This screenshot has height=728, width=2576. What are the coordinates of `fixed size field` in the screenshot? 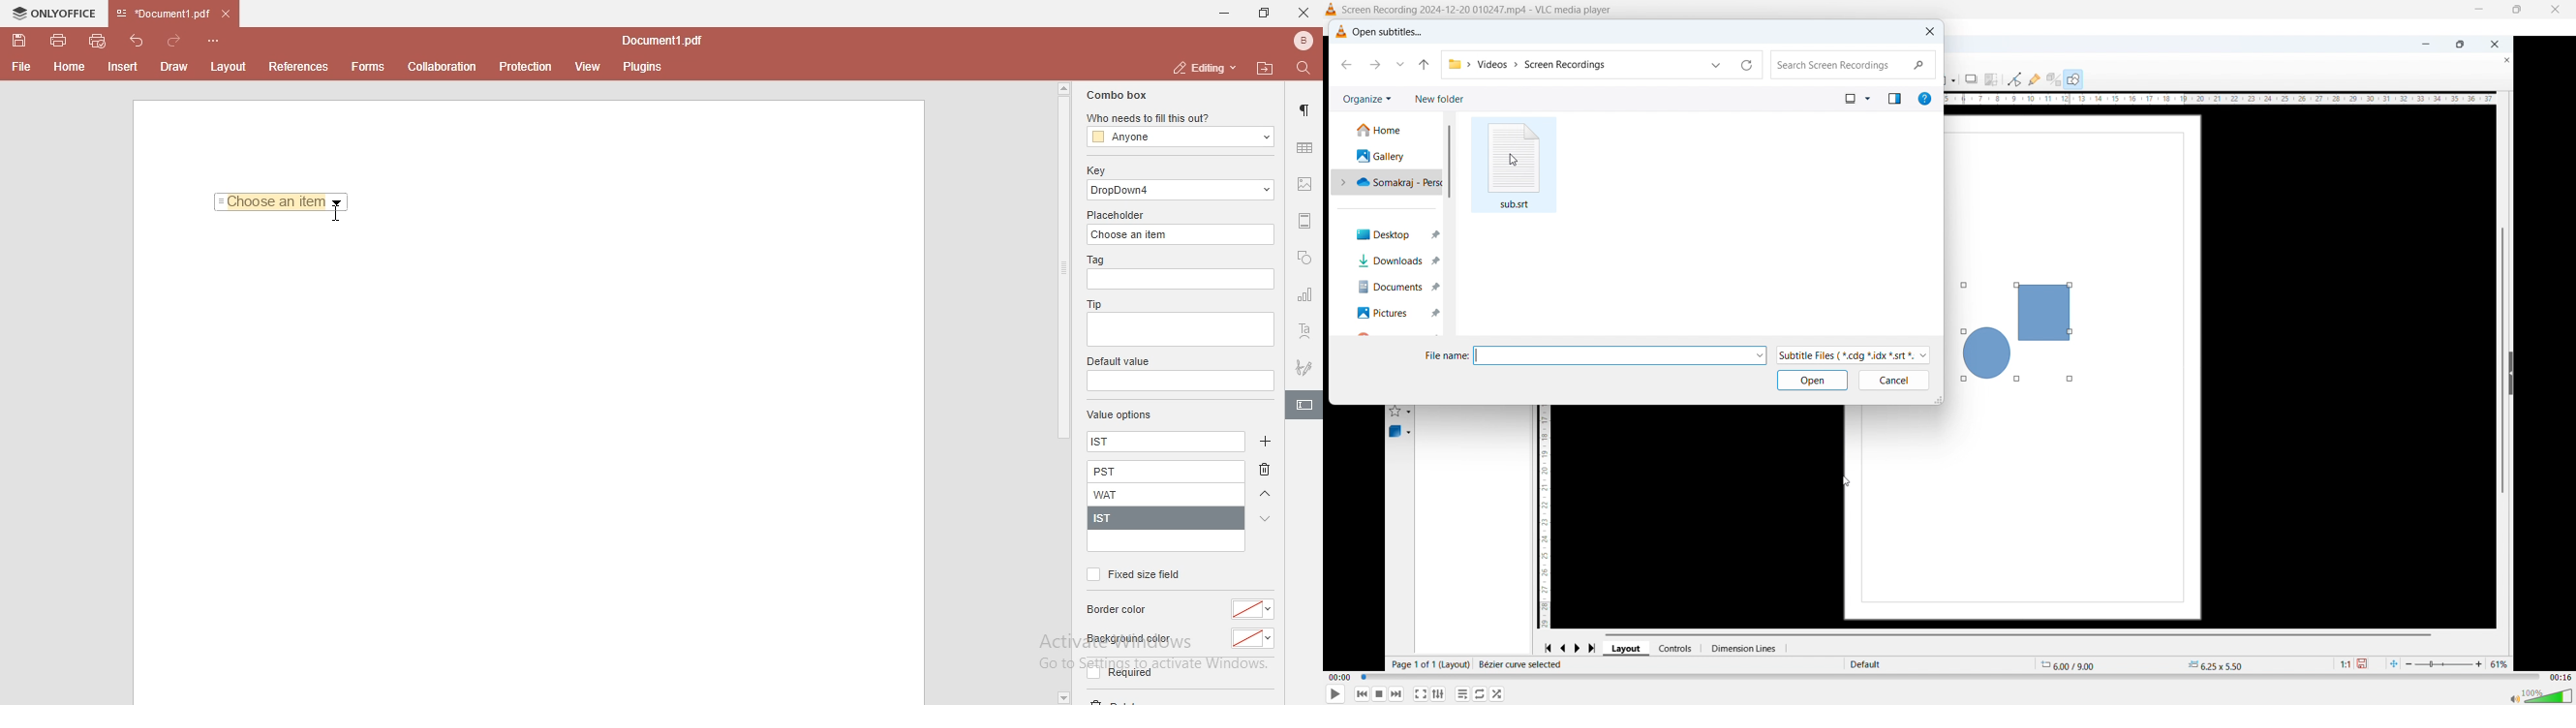 It's located at (1132, 574).